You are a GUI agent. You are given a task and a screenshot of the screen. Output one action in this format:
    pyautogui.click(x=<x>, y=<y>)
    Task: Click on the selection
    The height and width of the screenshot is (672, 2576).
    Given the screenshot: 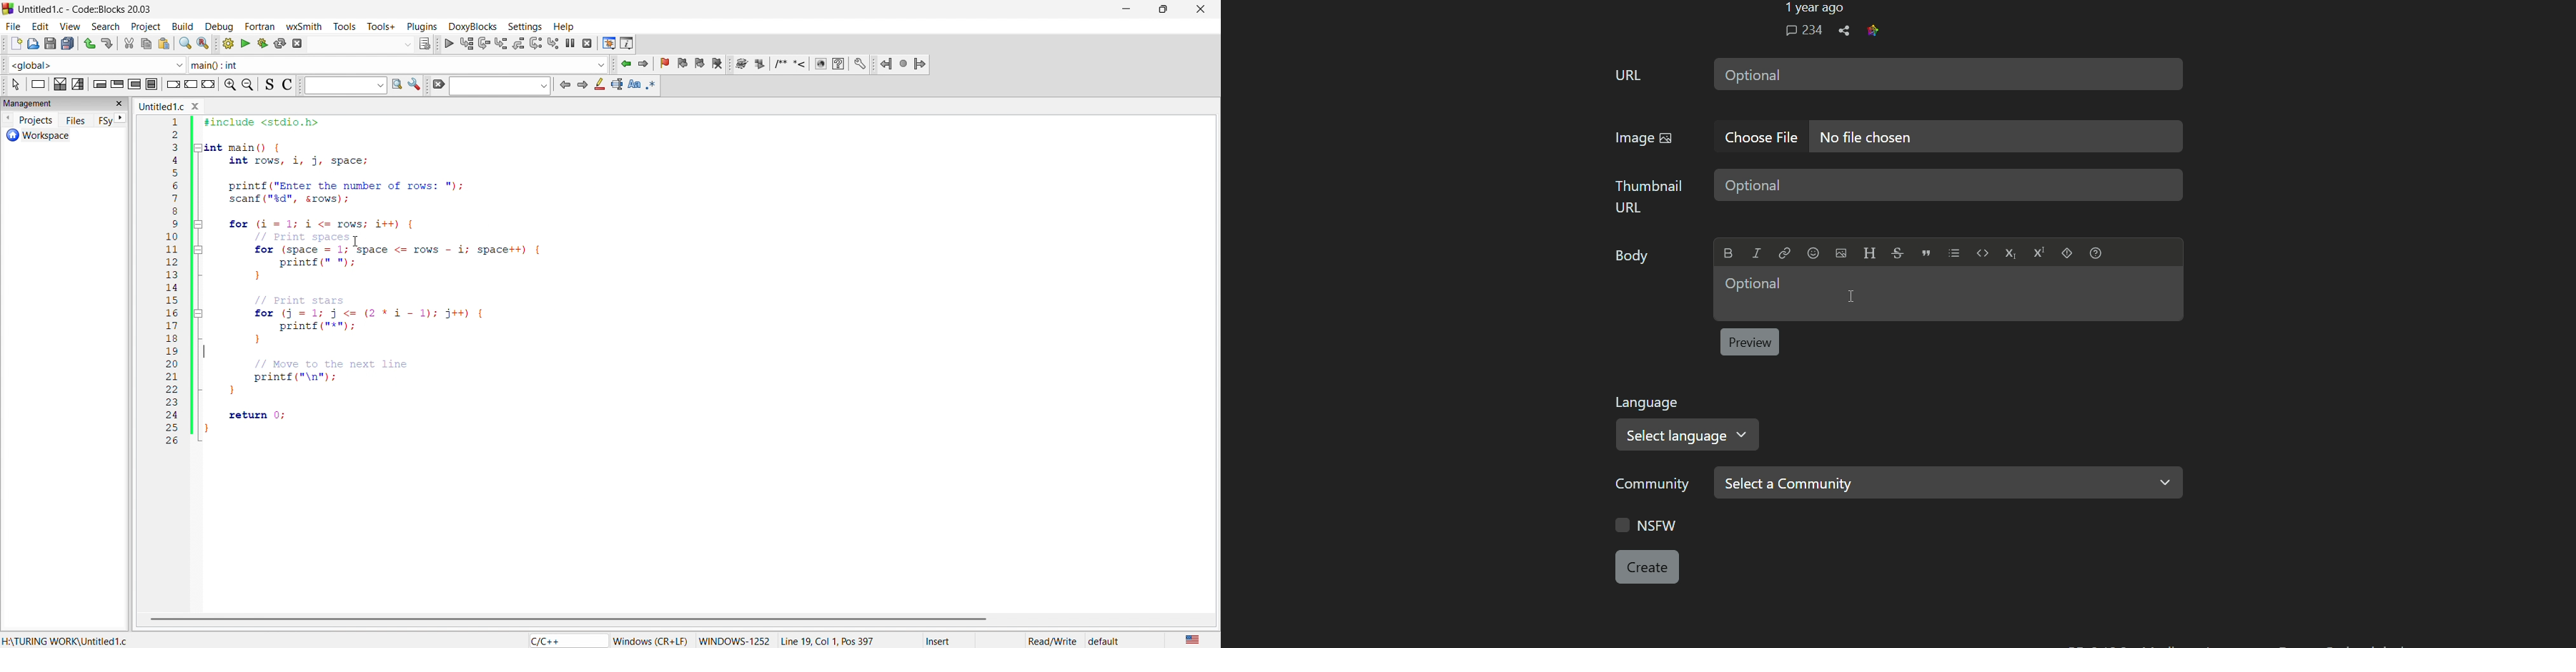 What is the action you would take?
    pyautogui.click(x=76, y=84)
    